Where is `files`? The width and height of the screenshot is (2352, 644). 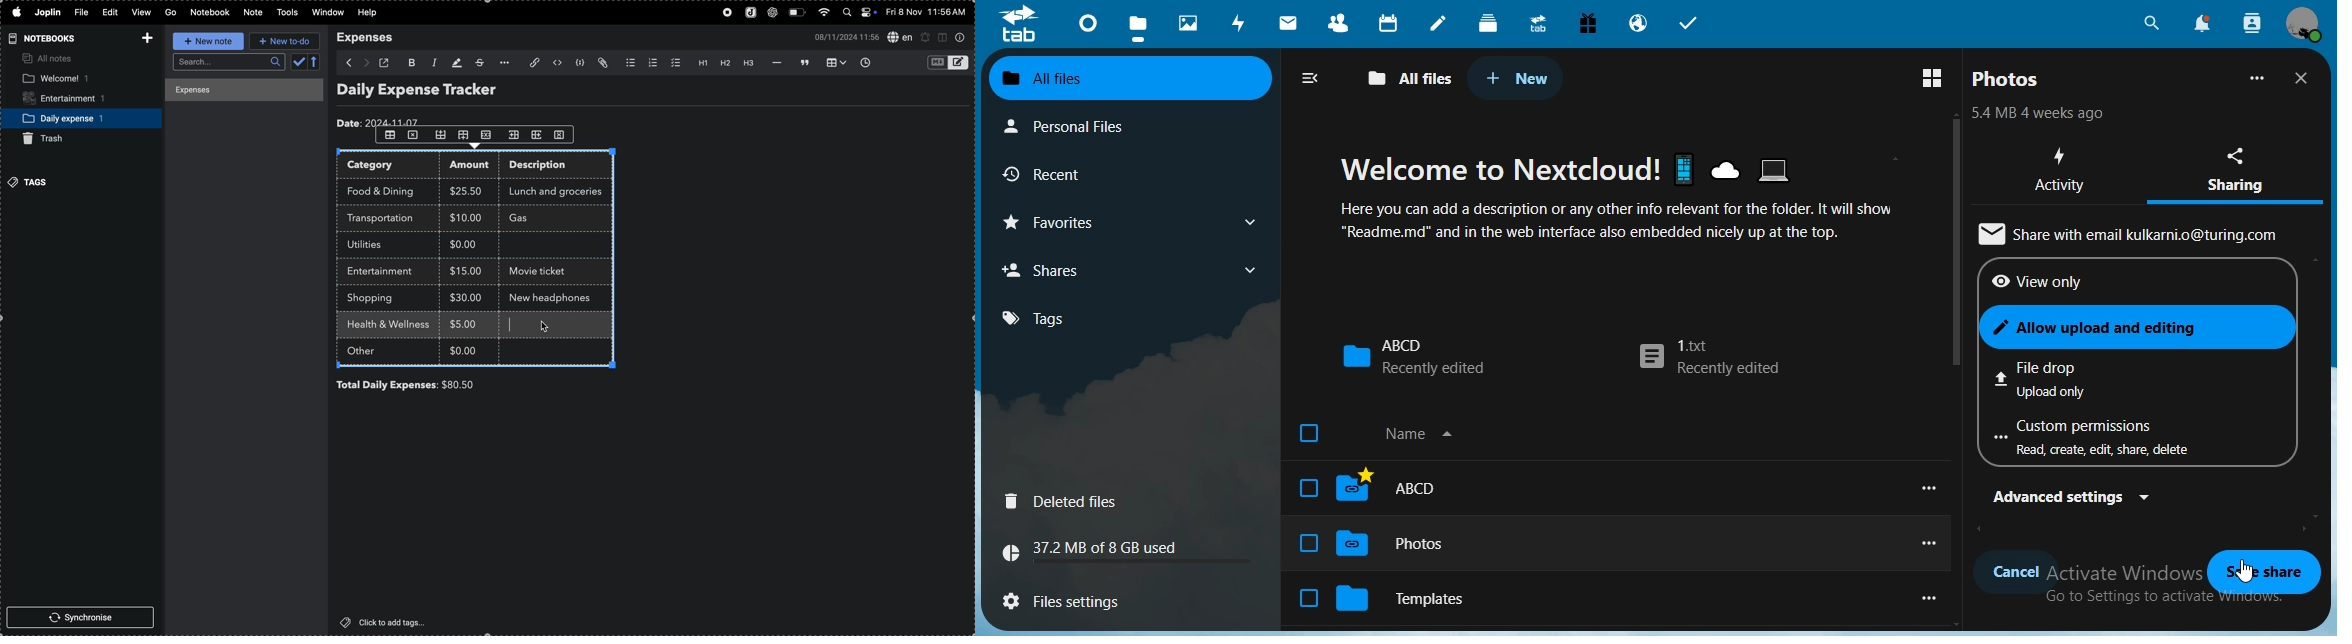
files is located at coordinates (1074, 598).